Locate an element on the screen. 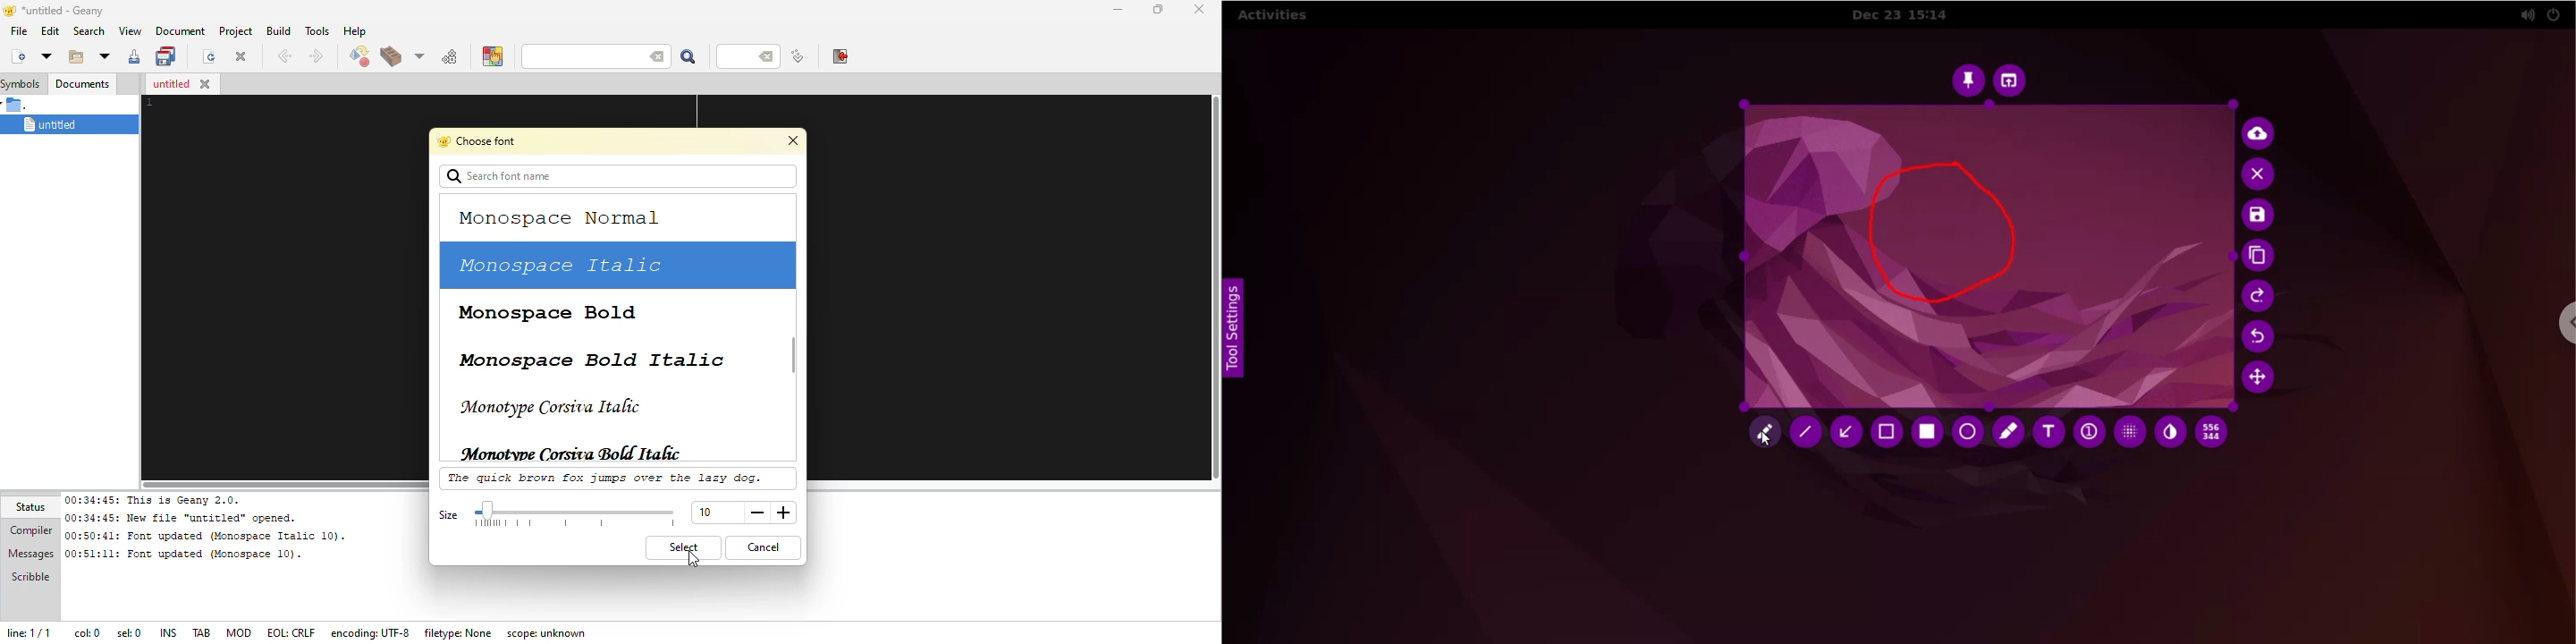 Image resolution: width=2576 pixels, height=644 pixels. jump to line is located at coordinates (796, 57).